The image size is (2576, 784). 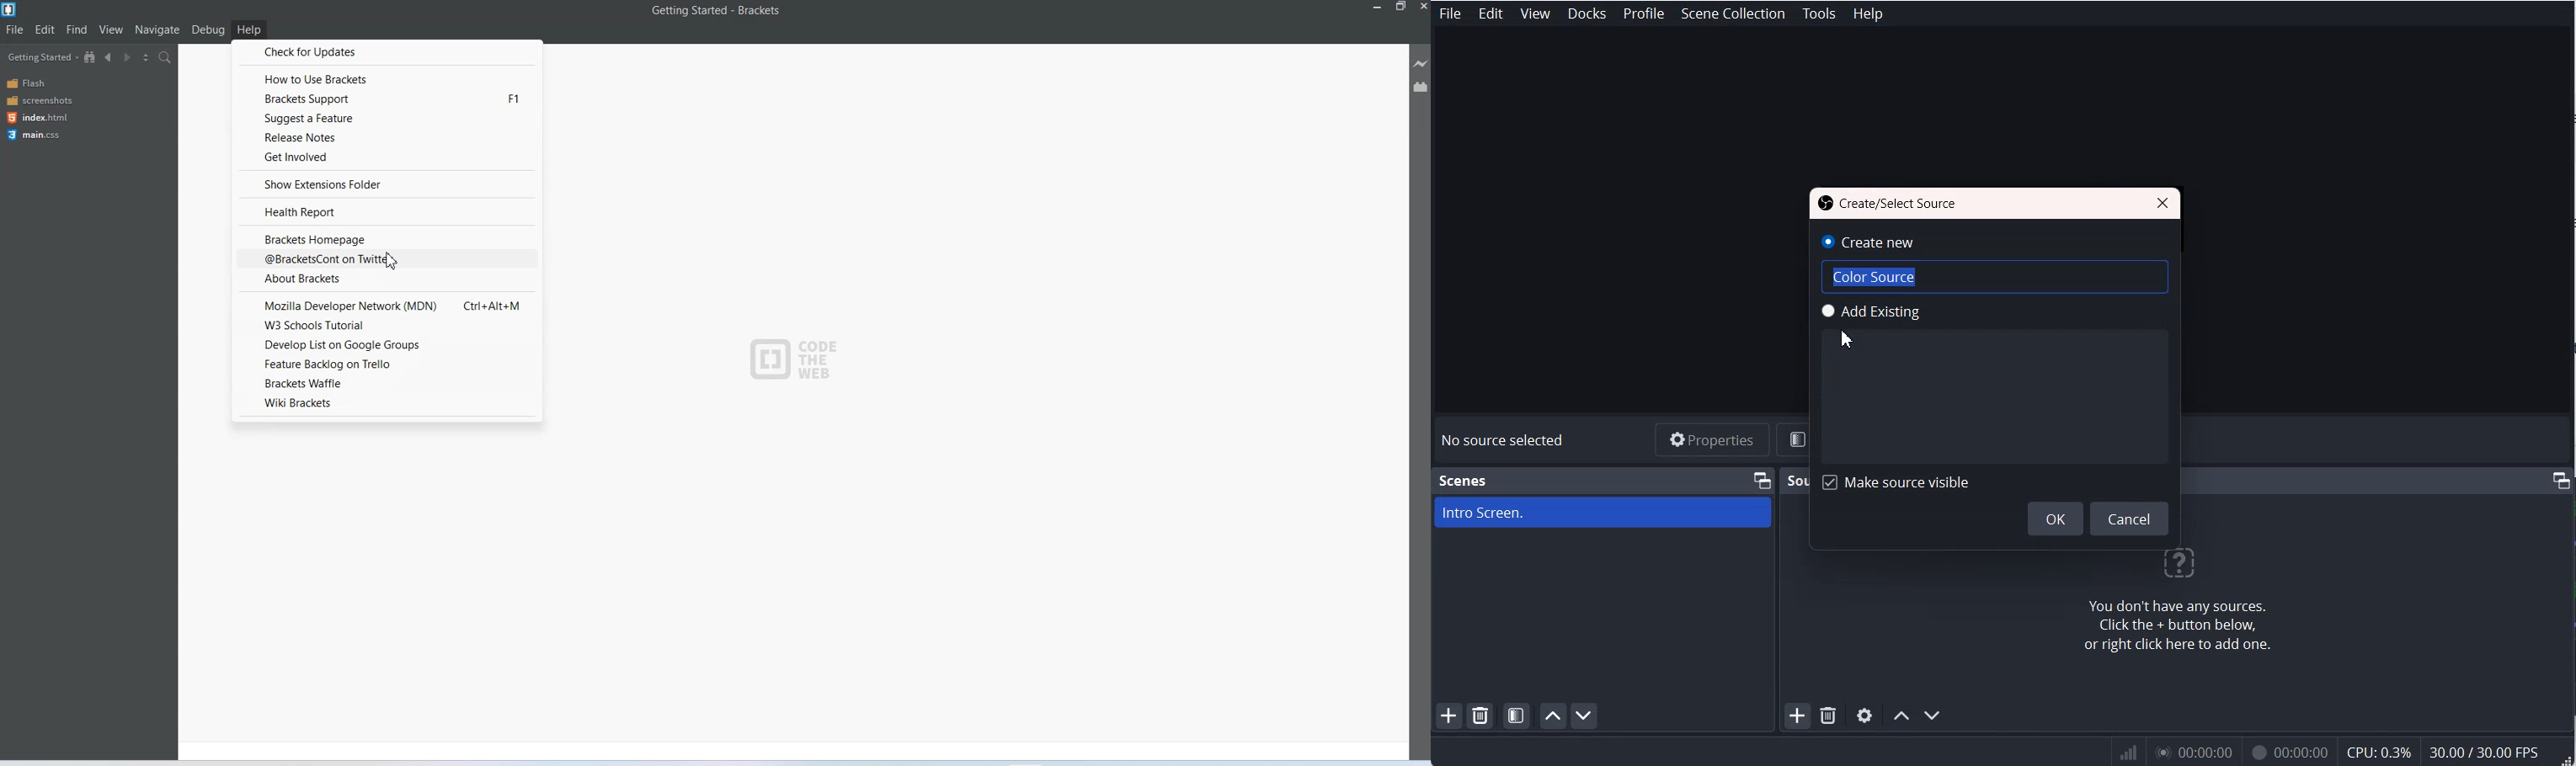 What do you see at coordinates (1503, 439) in the screenshot?
I see `No source selected` at bounding box center [1503, 439].